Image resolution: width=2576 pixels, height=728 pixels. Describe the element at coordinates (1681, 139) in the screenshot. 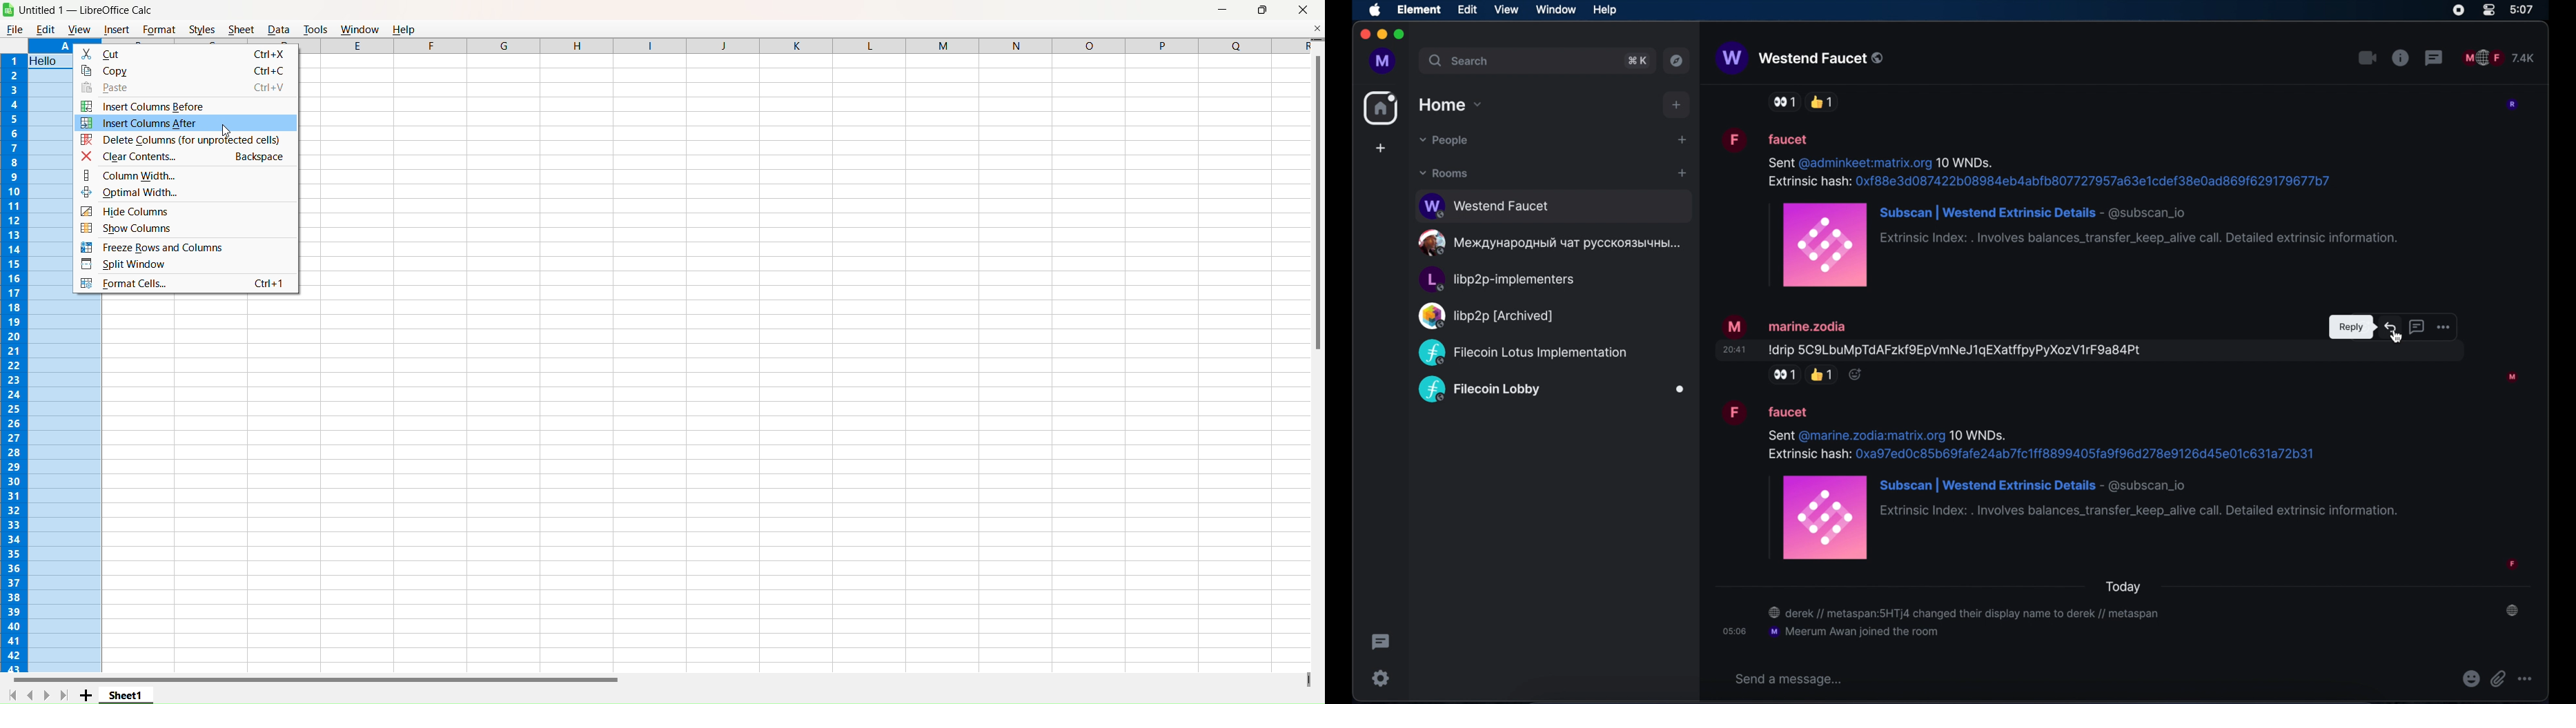

I see `start chat` at that location.